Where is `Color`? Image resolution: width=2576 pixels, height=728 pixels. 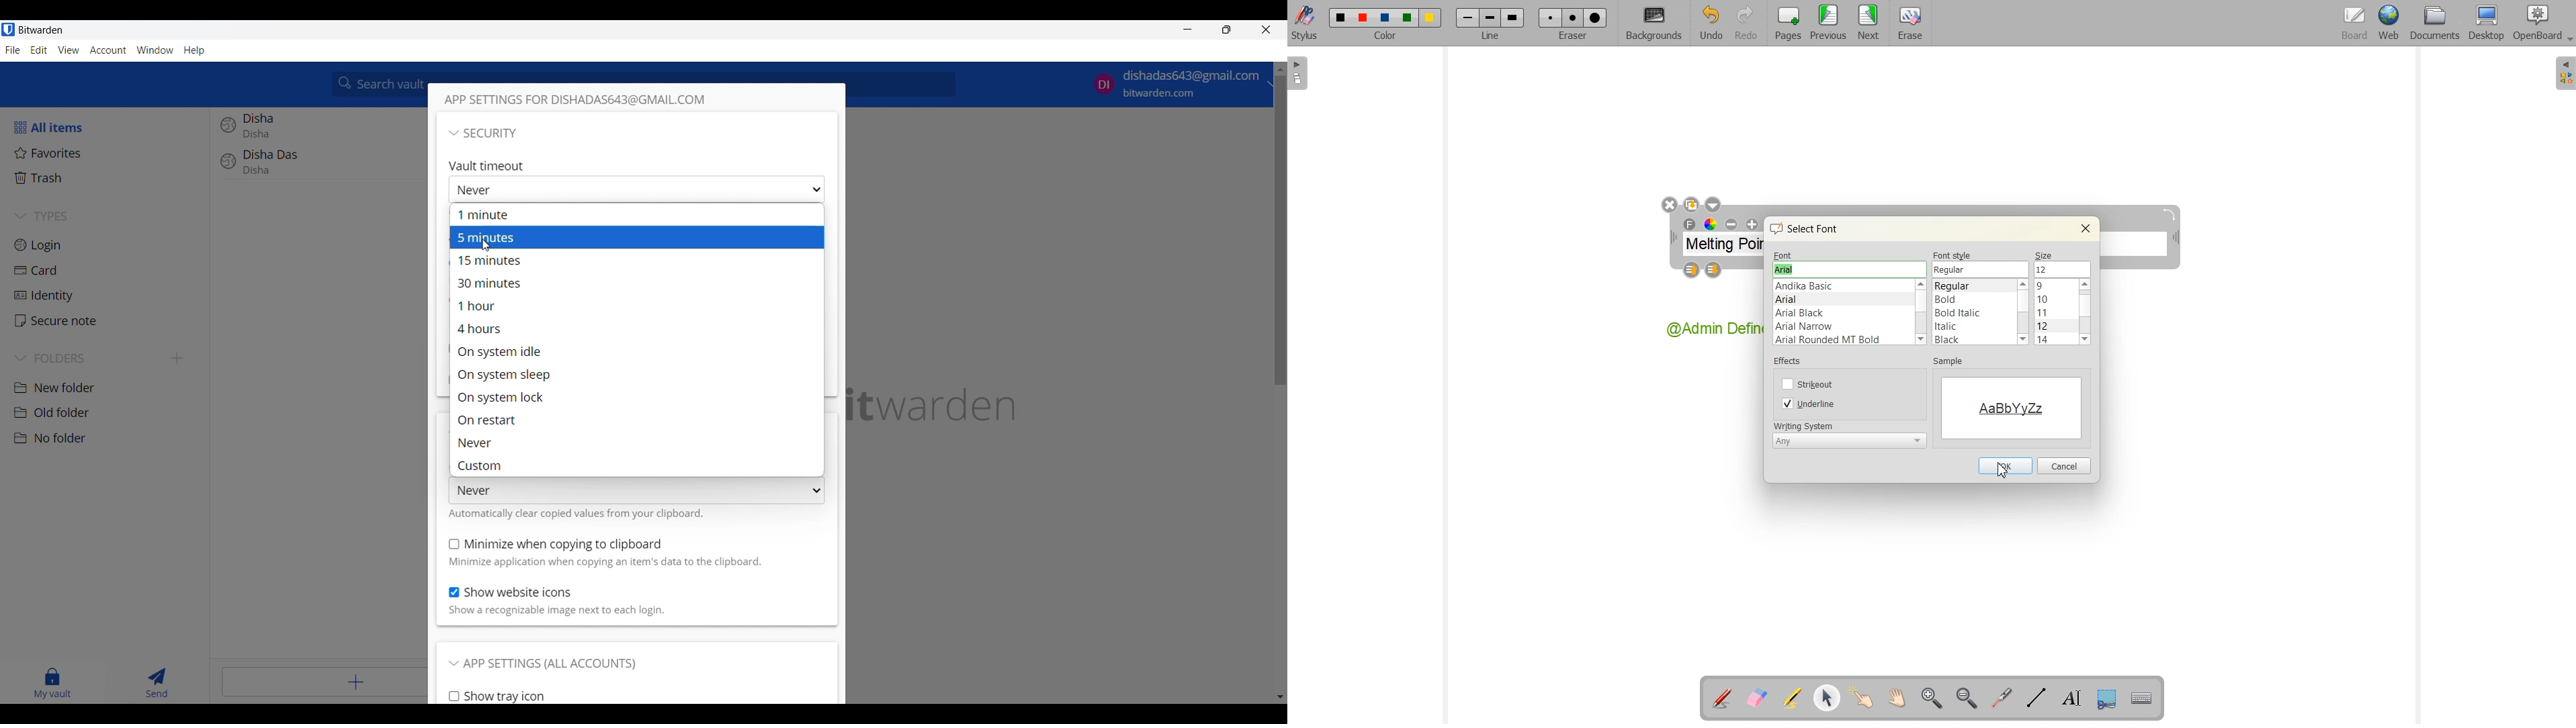
Color is located at coordinates (1387, 24).